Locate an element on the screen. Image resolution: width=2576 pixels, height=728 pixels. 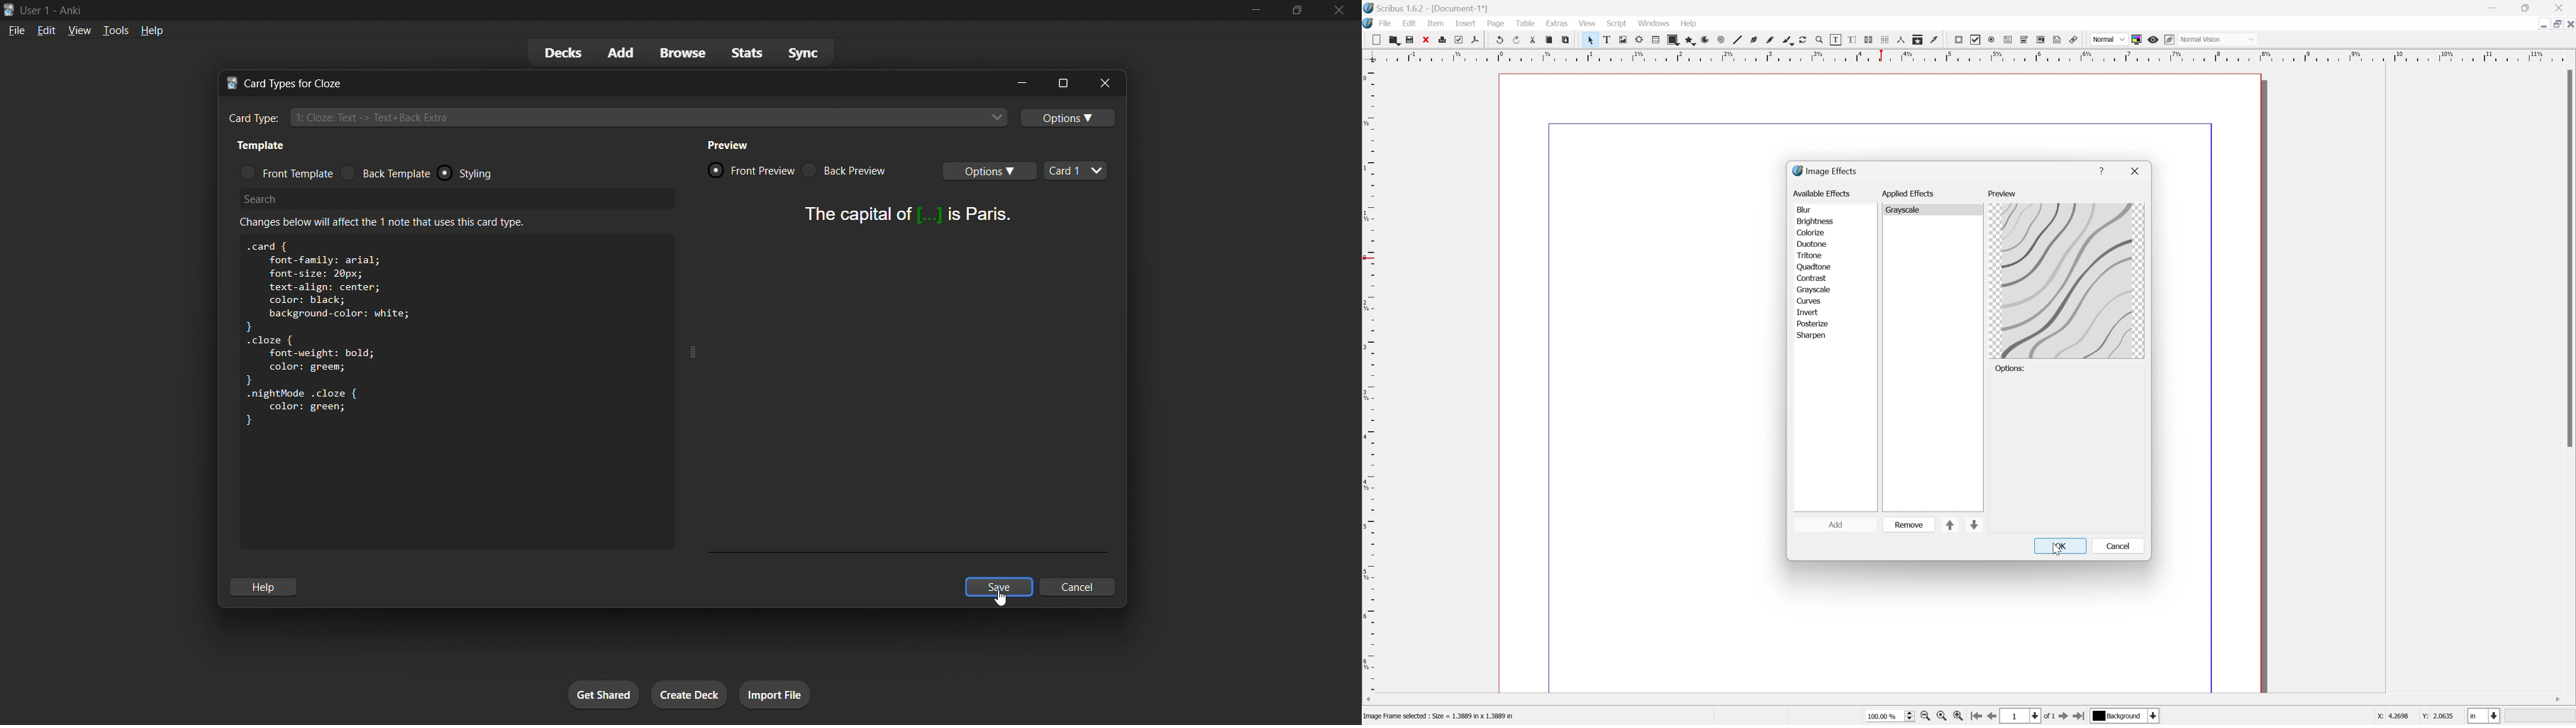
options is located at coordinates (1061, 82).